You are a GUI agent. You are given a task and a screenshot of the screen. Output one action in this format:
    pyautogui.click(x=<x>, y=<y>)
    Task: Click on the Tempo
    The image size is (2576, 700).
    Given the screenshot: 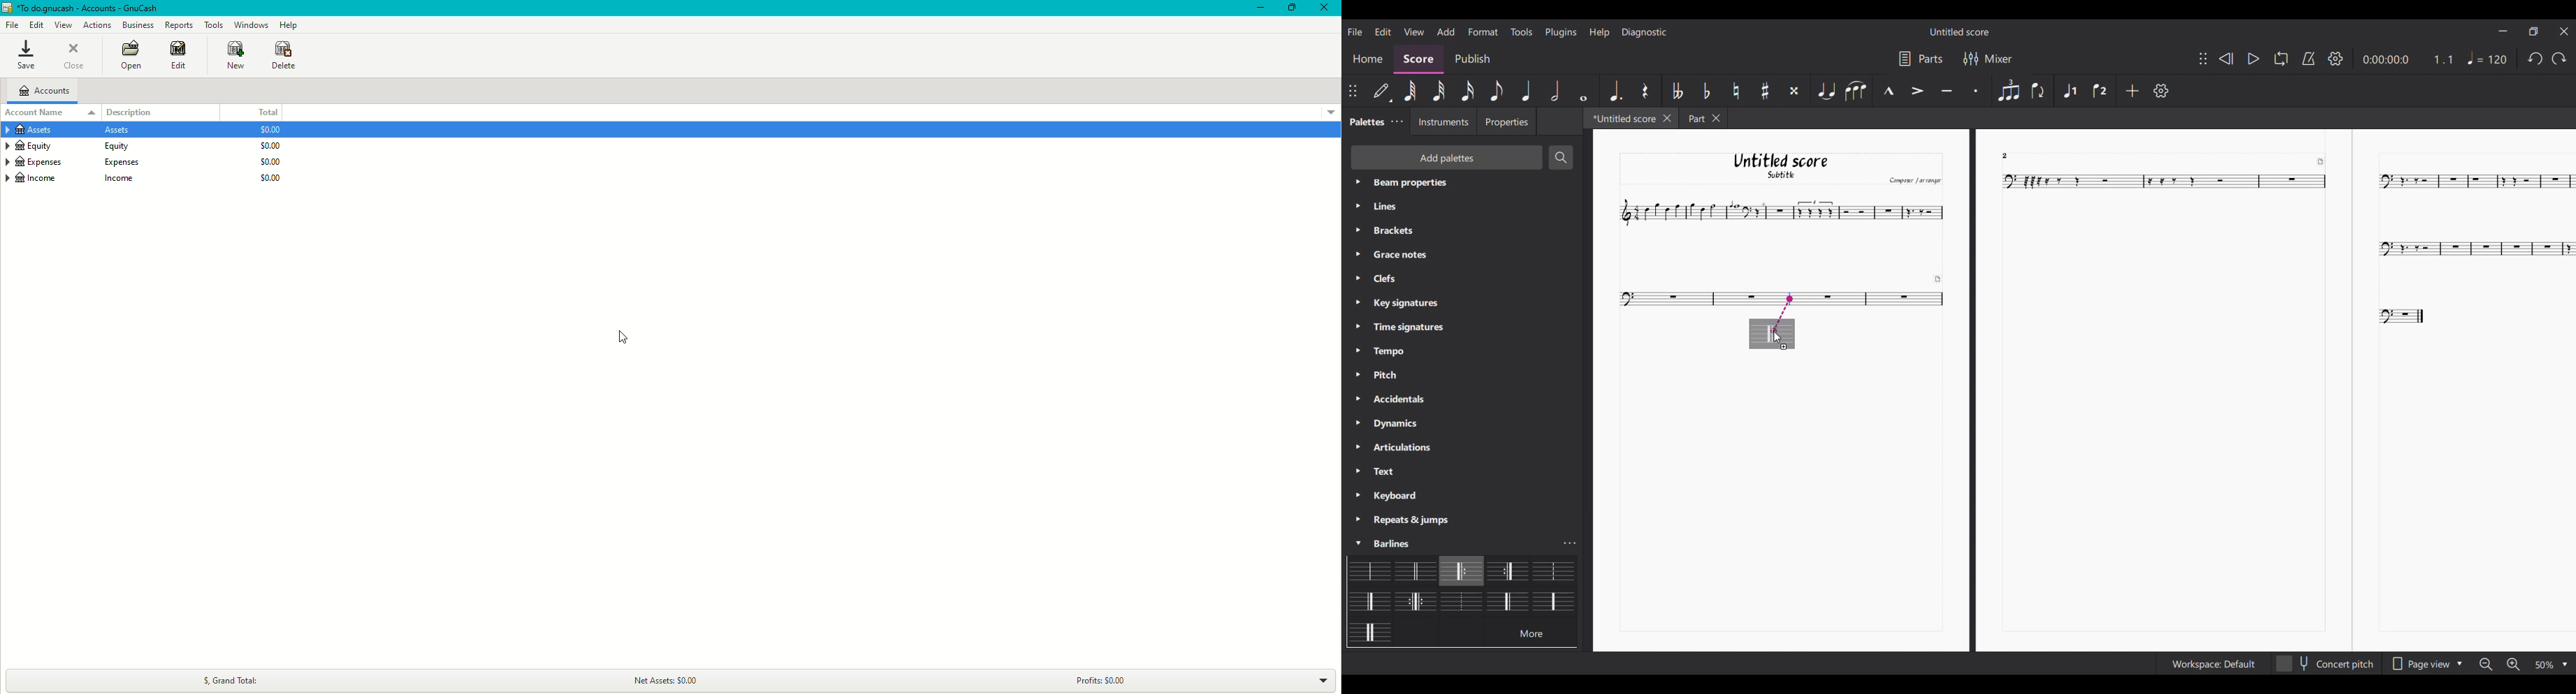 What is the action you would take?
    pyautogui.click(x=2487, y=58)
    